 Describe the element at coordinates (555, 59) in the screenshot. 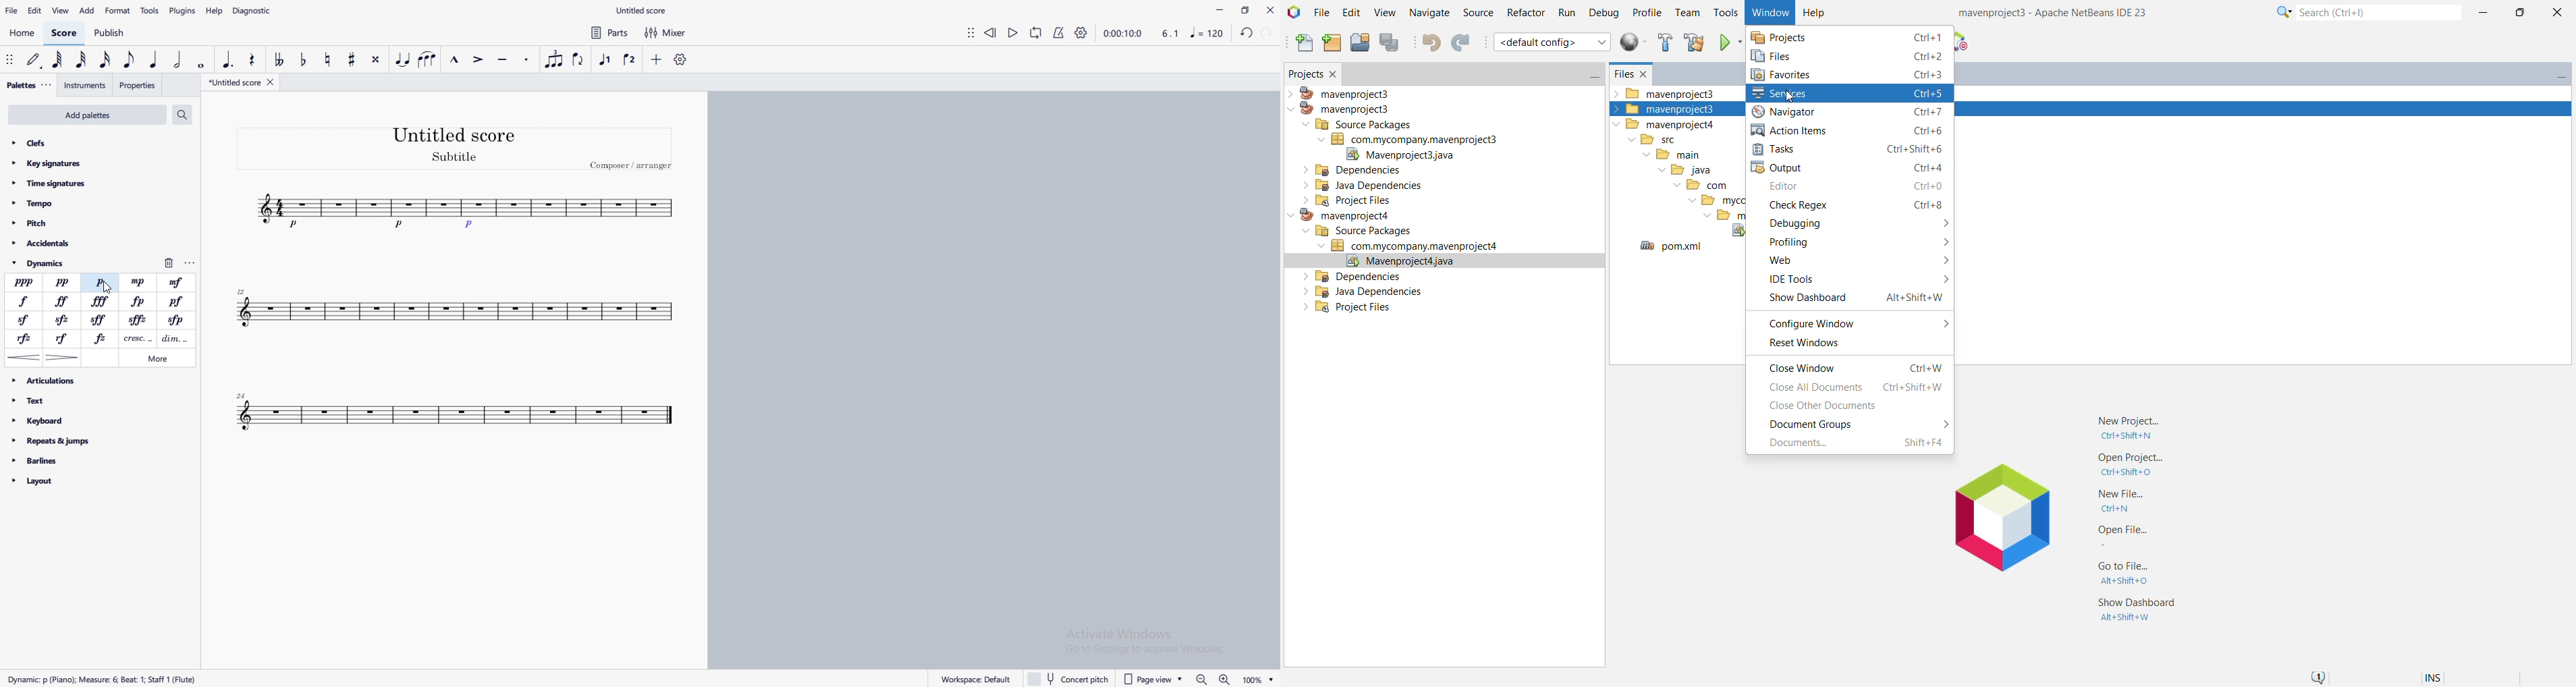

I see `tuplet` at that location.